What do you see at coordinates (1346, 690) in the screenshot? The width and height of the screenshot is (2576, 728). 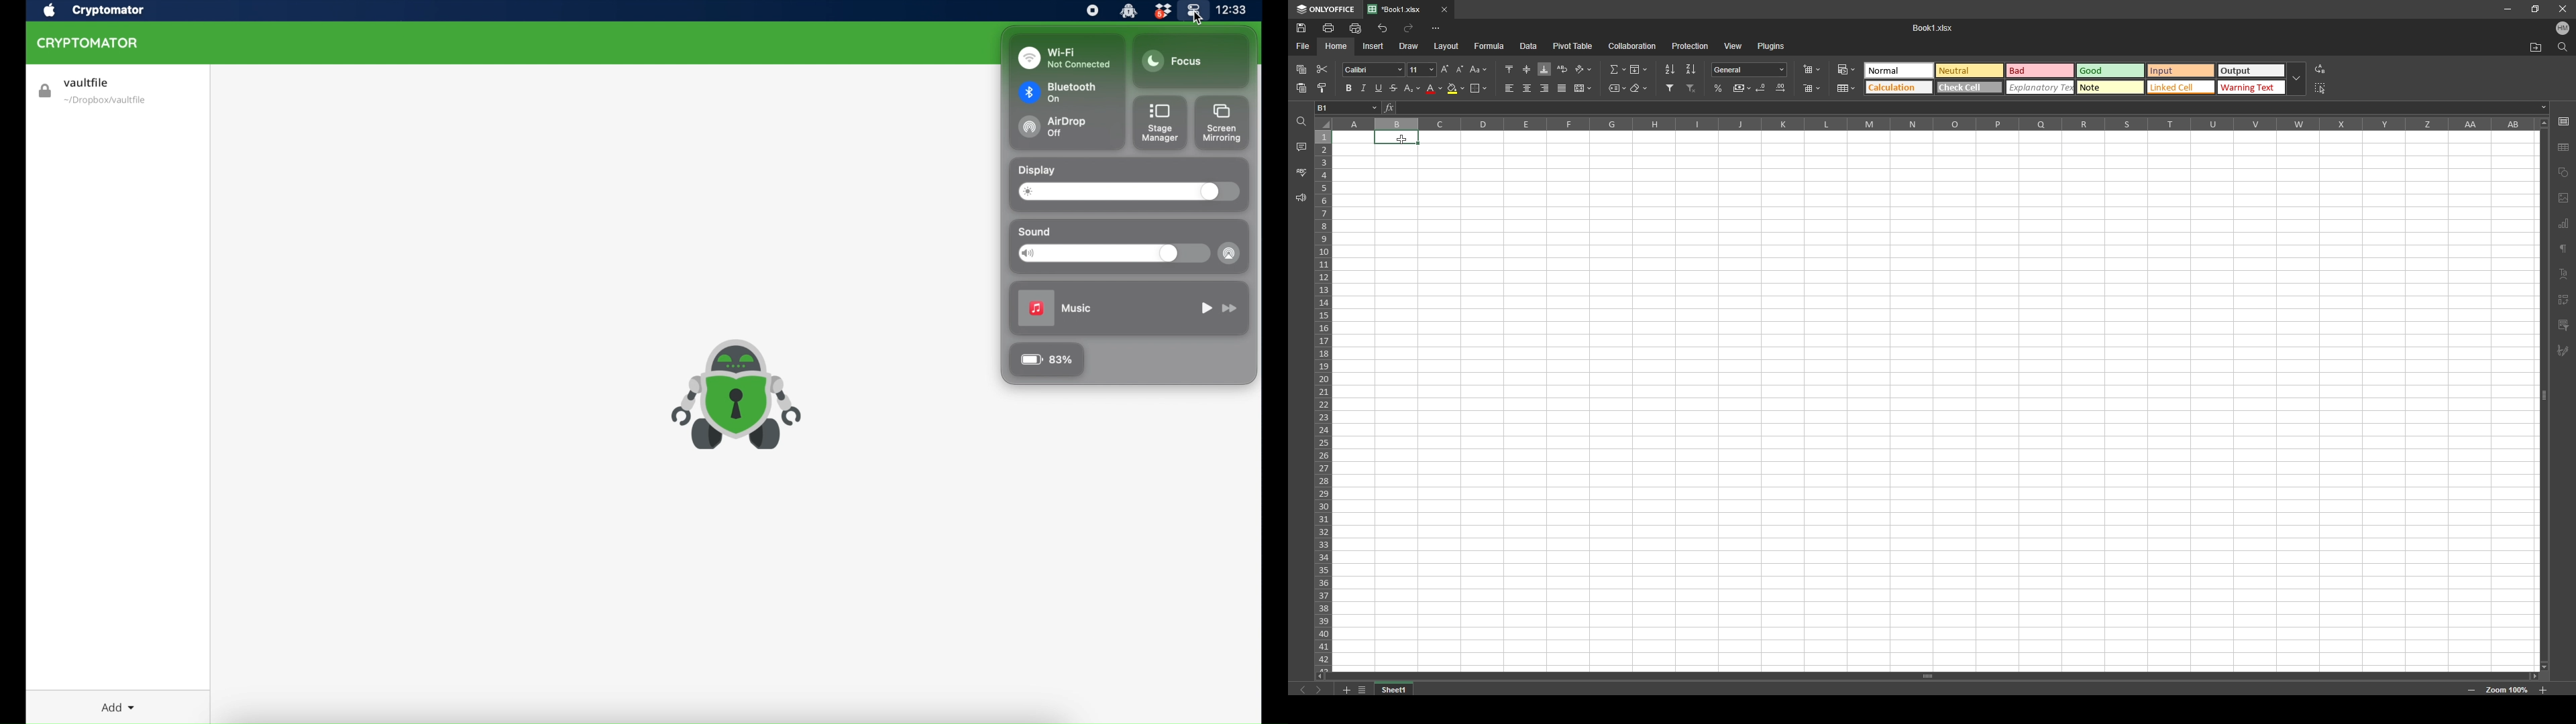 I see `add sheet` at bounding box center [1346, 690].